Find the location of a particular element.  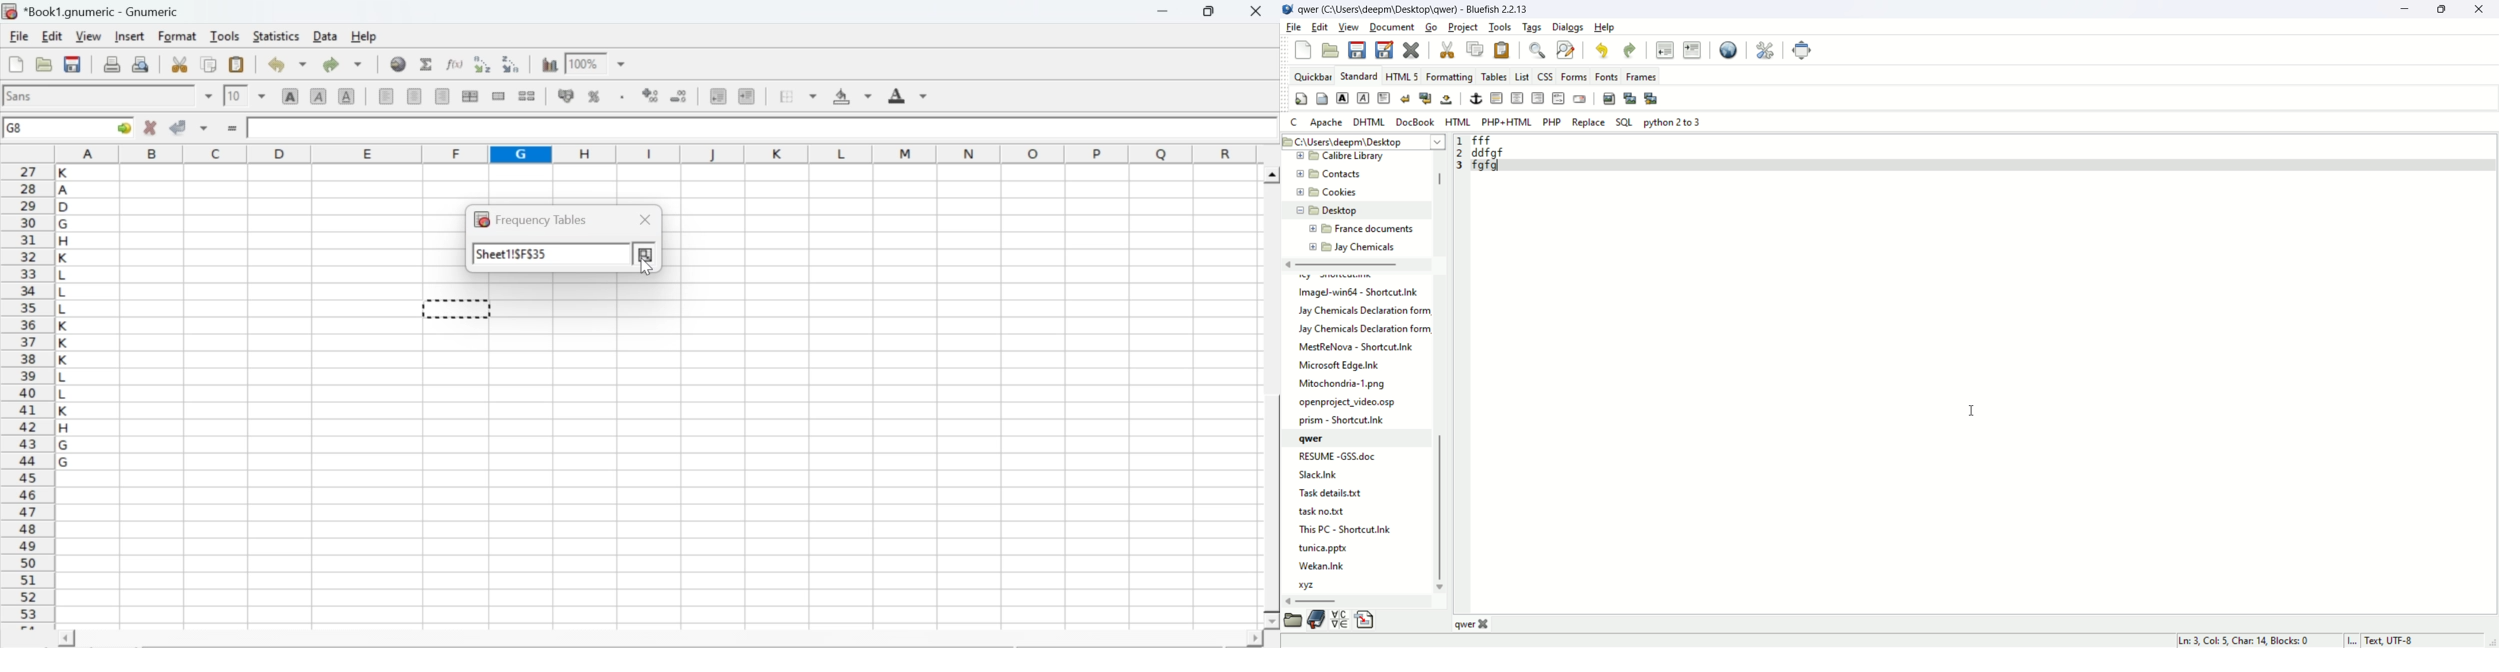

anchor is located at coordinates (1474, 100).